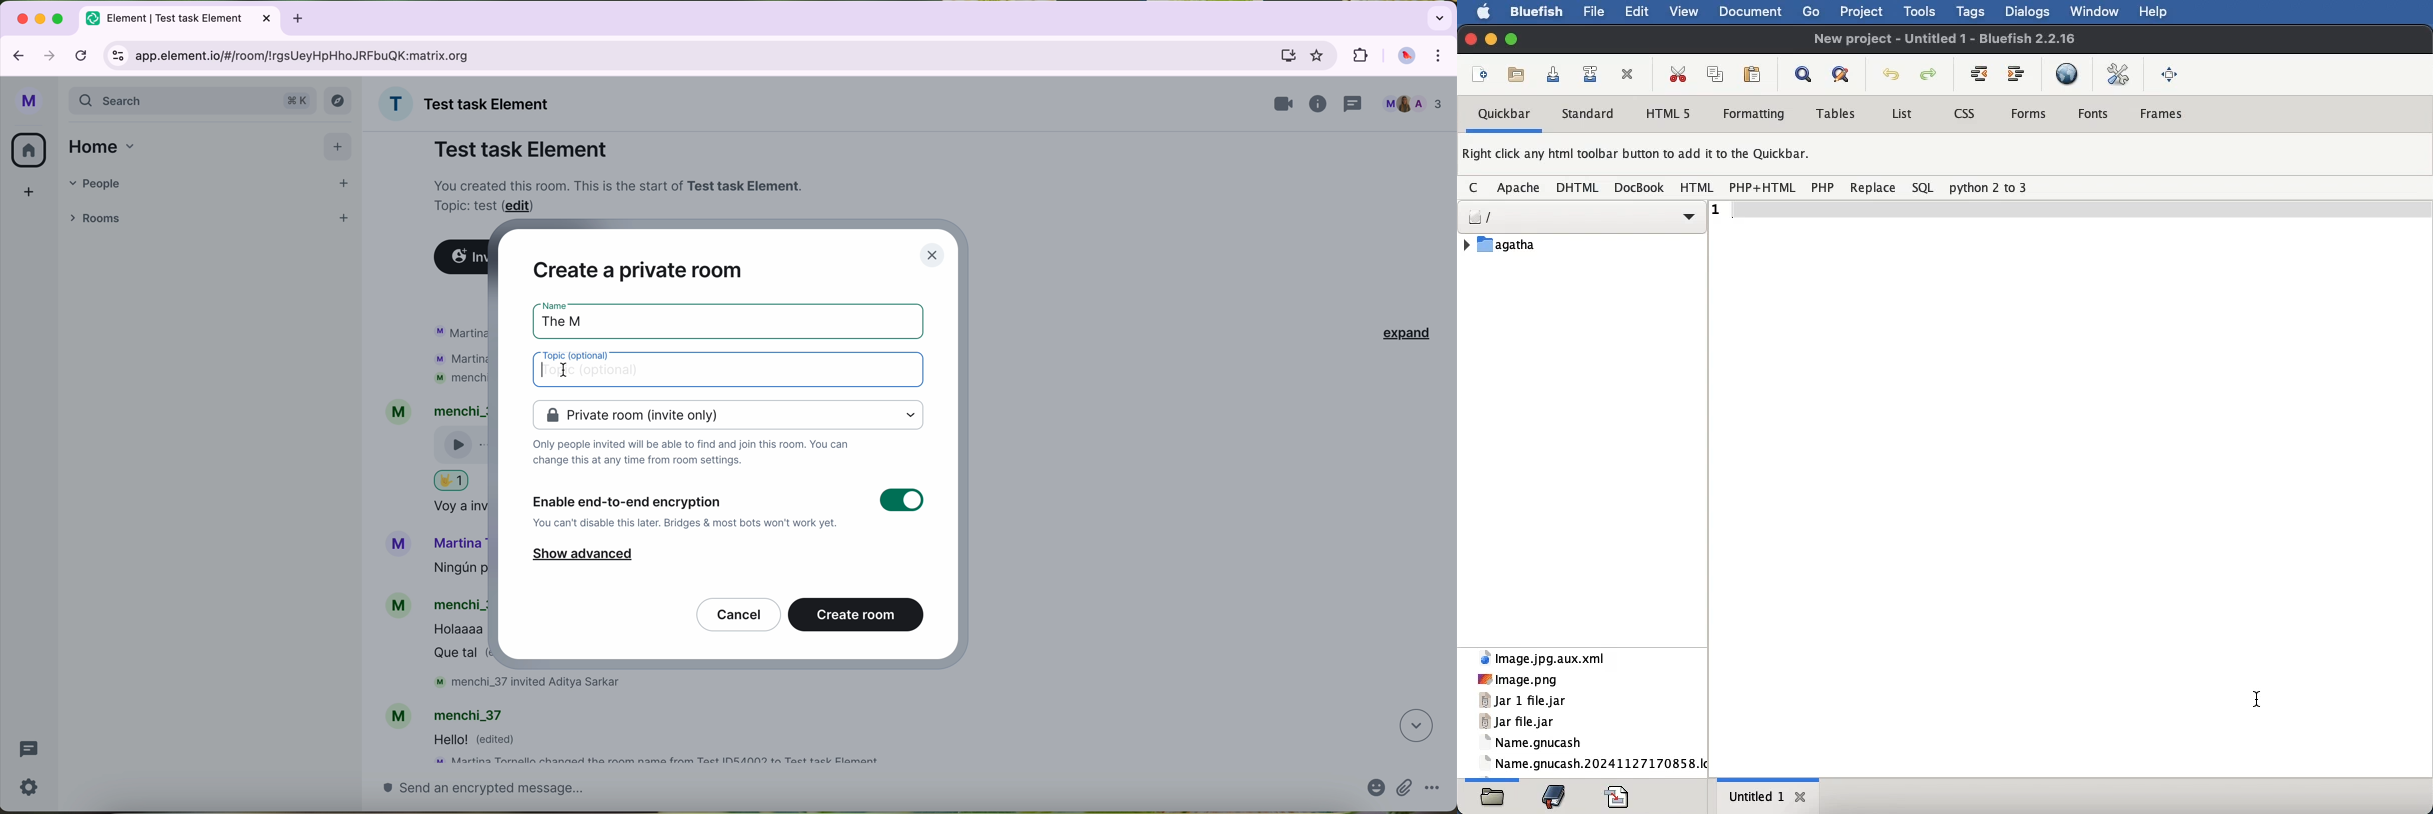 The height and width of the screenshot is (840, 2436). Describe the element at coordinates (453, 713) in the screenshot. I see `account` at that location.